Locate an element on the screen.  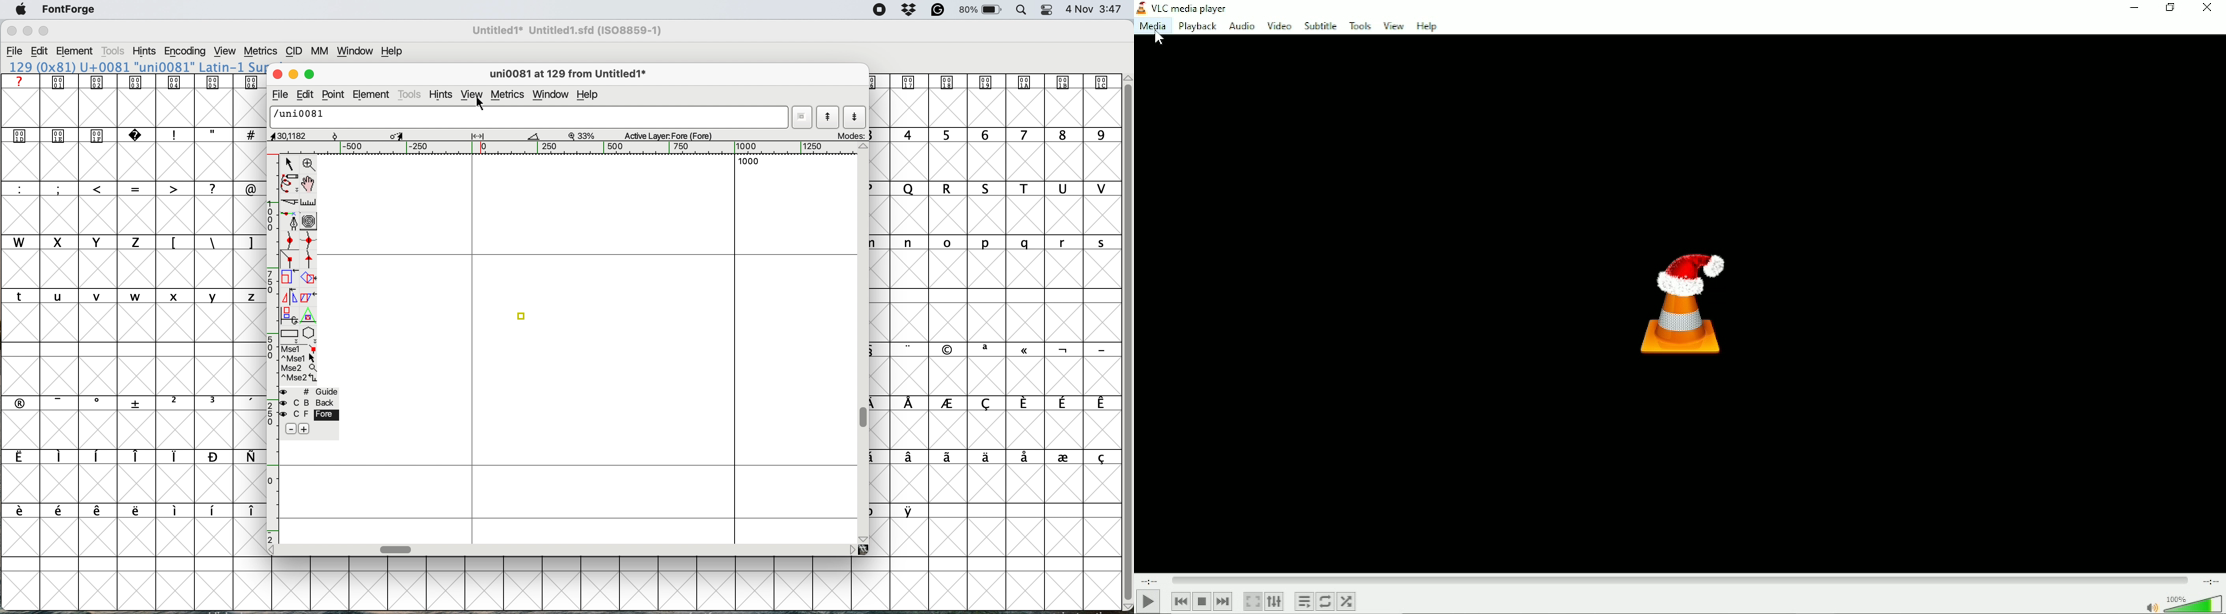
Stop playback is located at coordinates (1202, 601).